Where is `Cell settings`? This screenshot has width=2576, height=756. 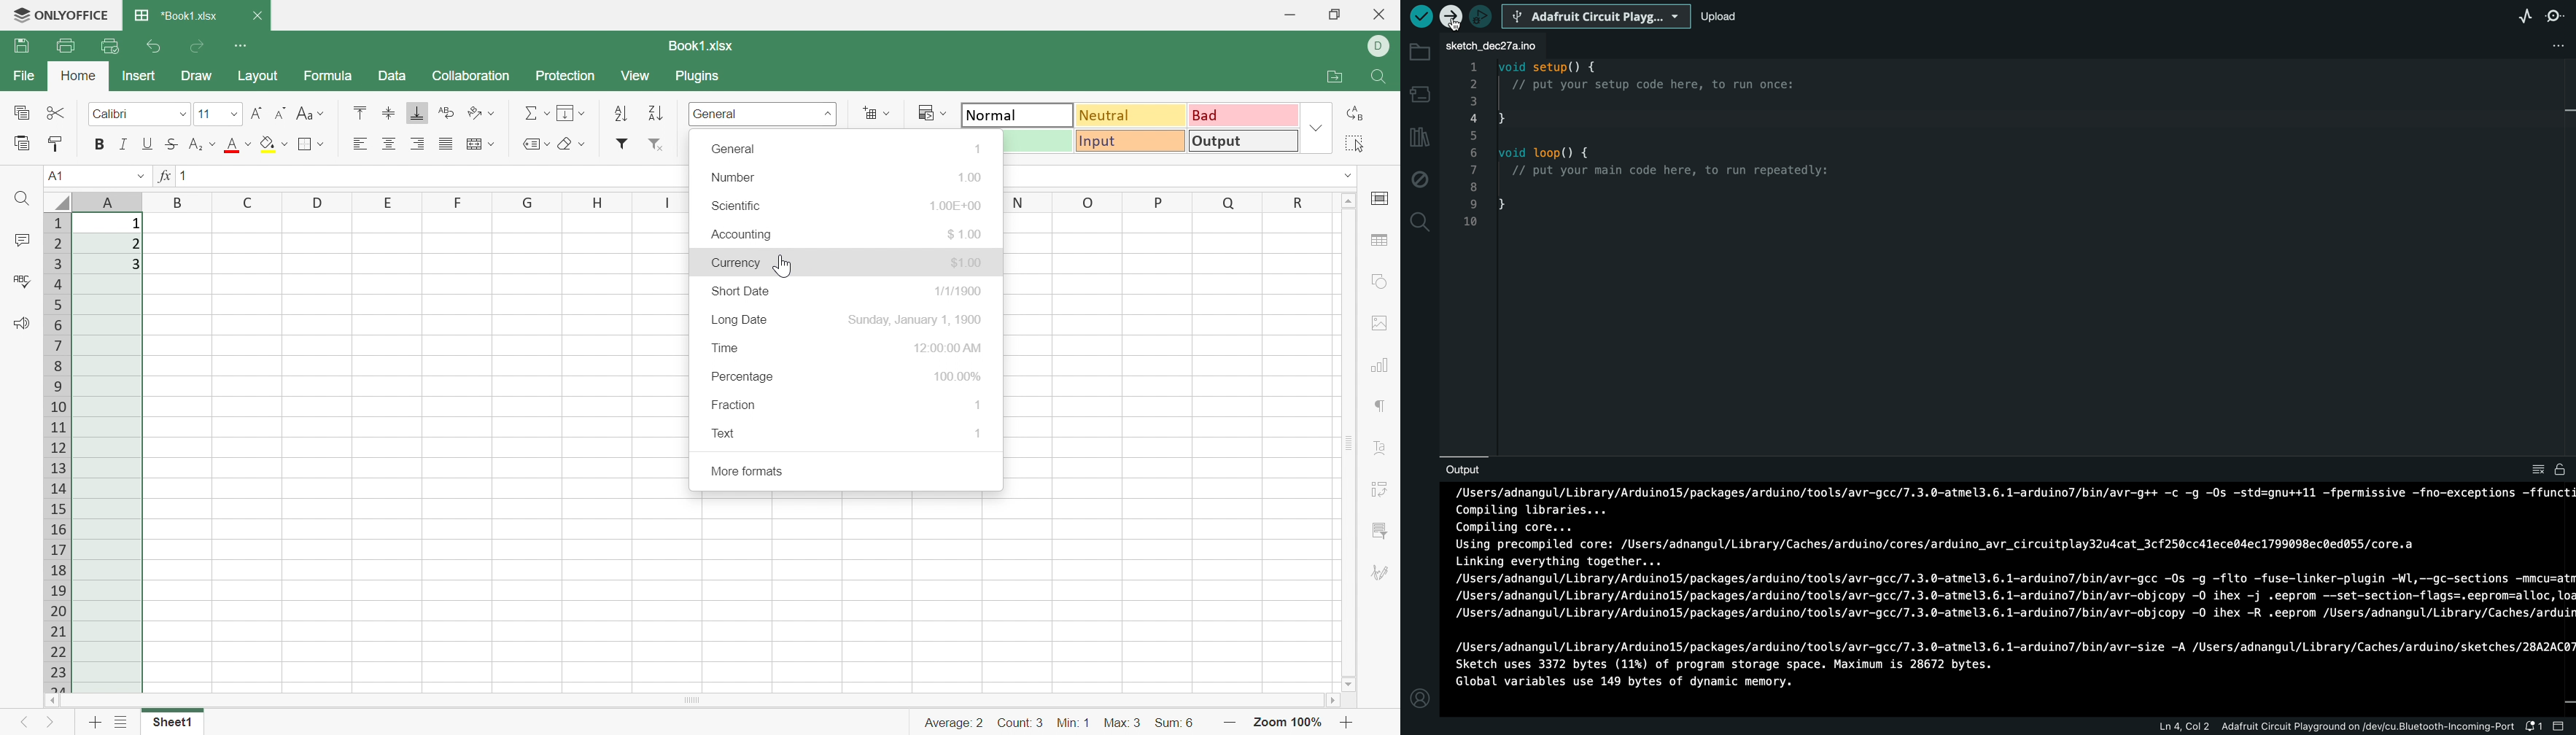
Cell settings is located at coordinates (1384, 198).